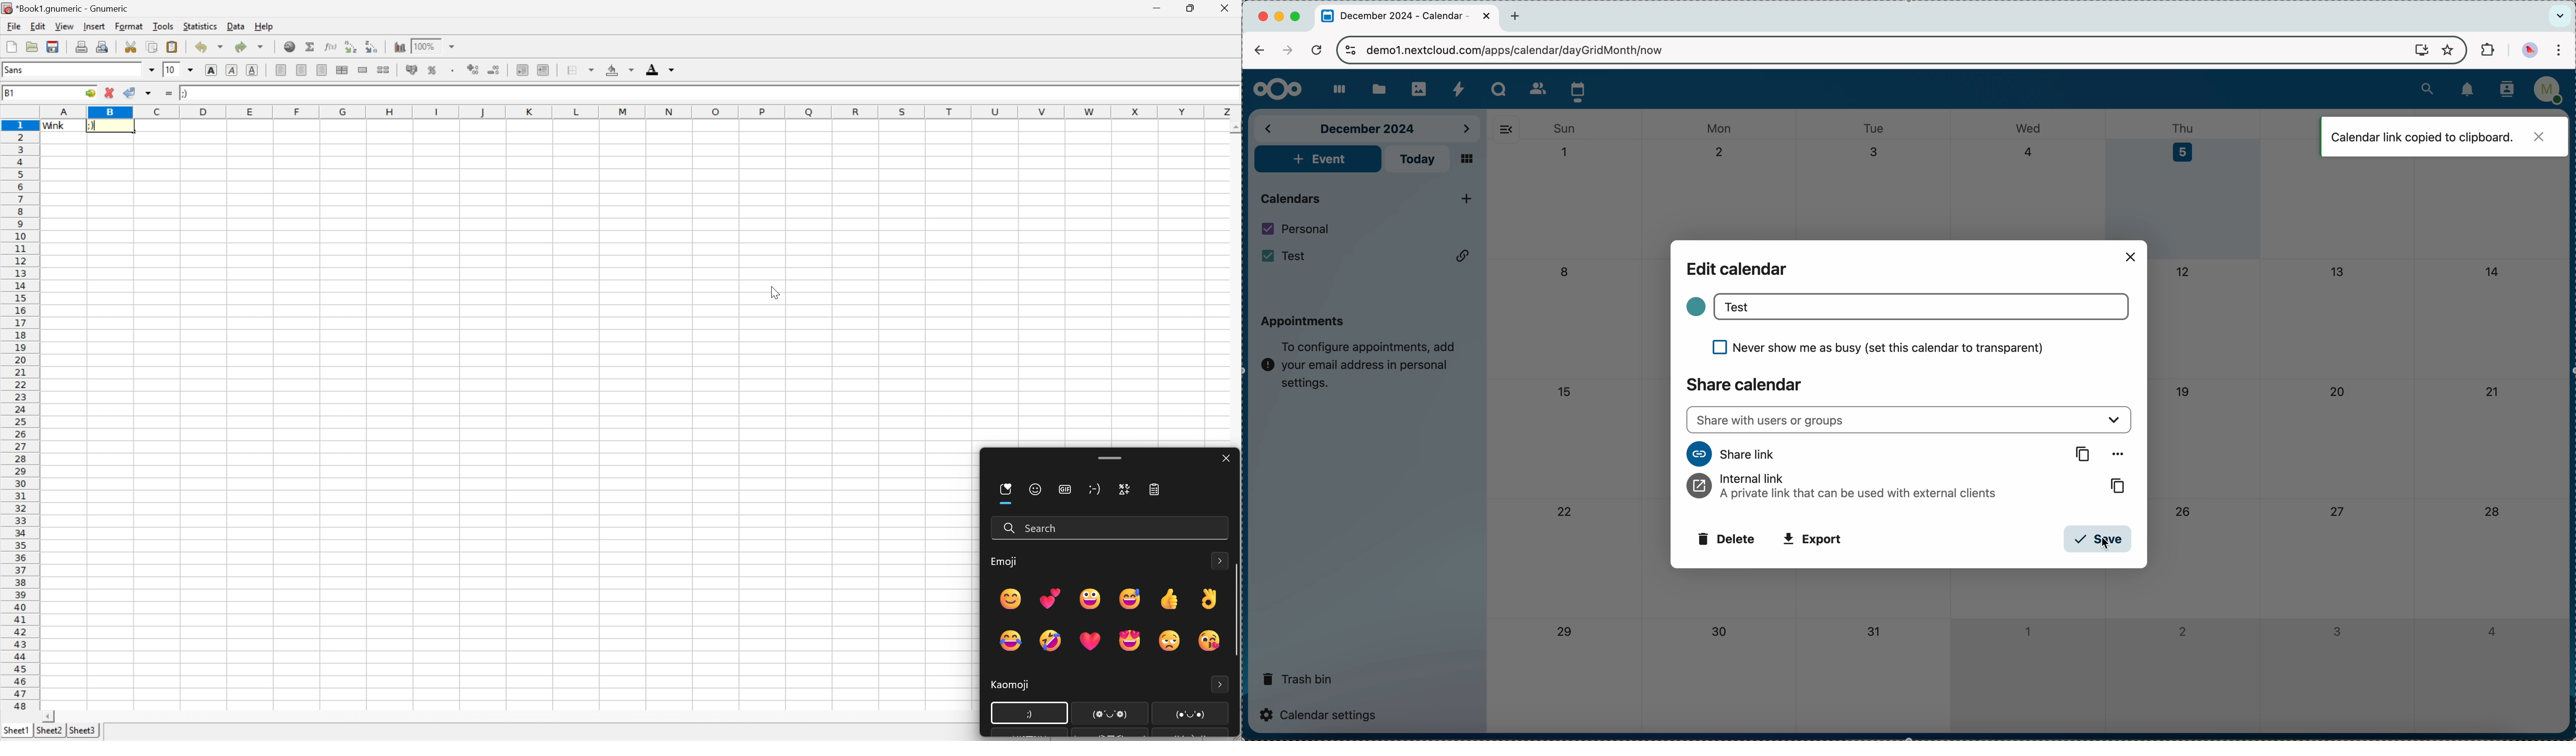 This screenshot has width=2576, height=756. Describe the element at coordinates (2085, 454) in the screenshot. I see `copy link` at that location.